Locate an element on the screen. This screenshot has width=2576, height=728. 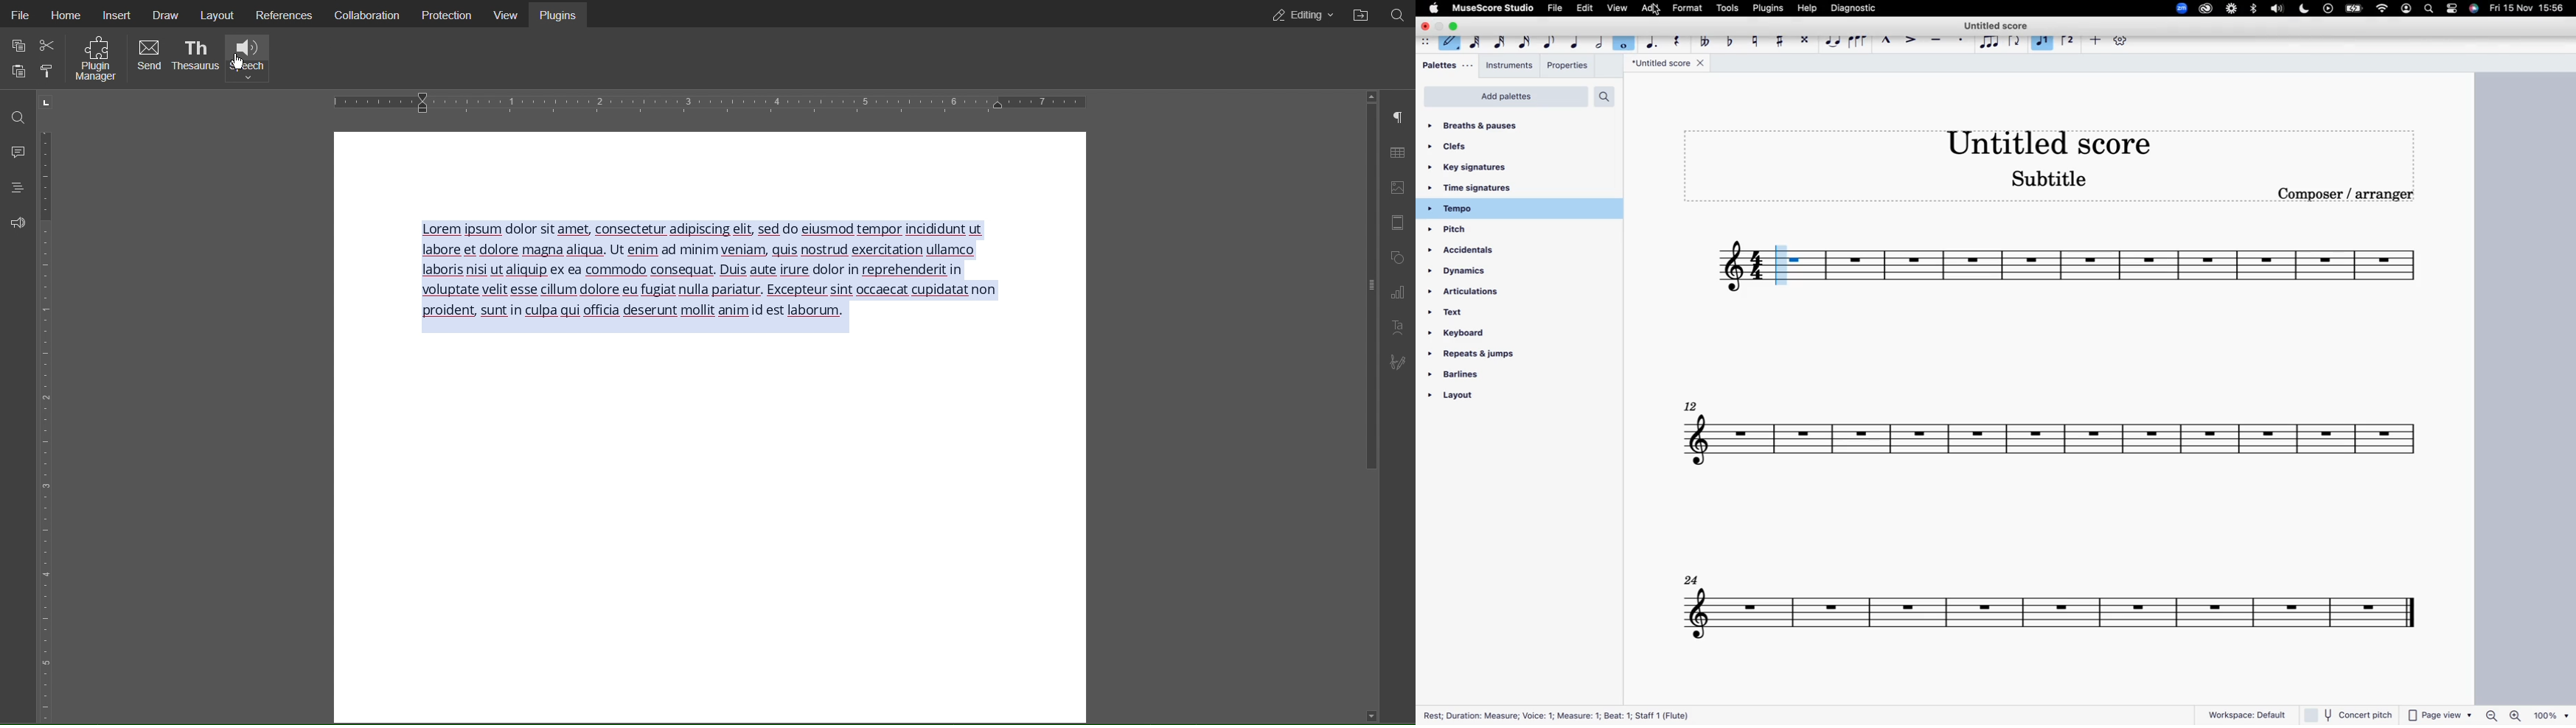
64th note is located at coordinates (1471, 42).